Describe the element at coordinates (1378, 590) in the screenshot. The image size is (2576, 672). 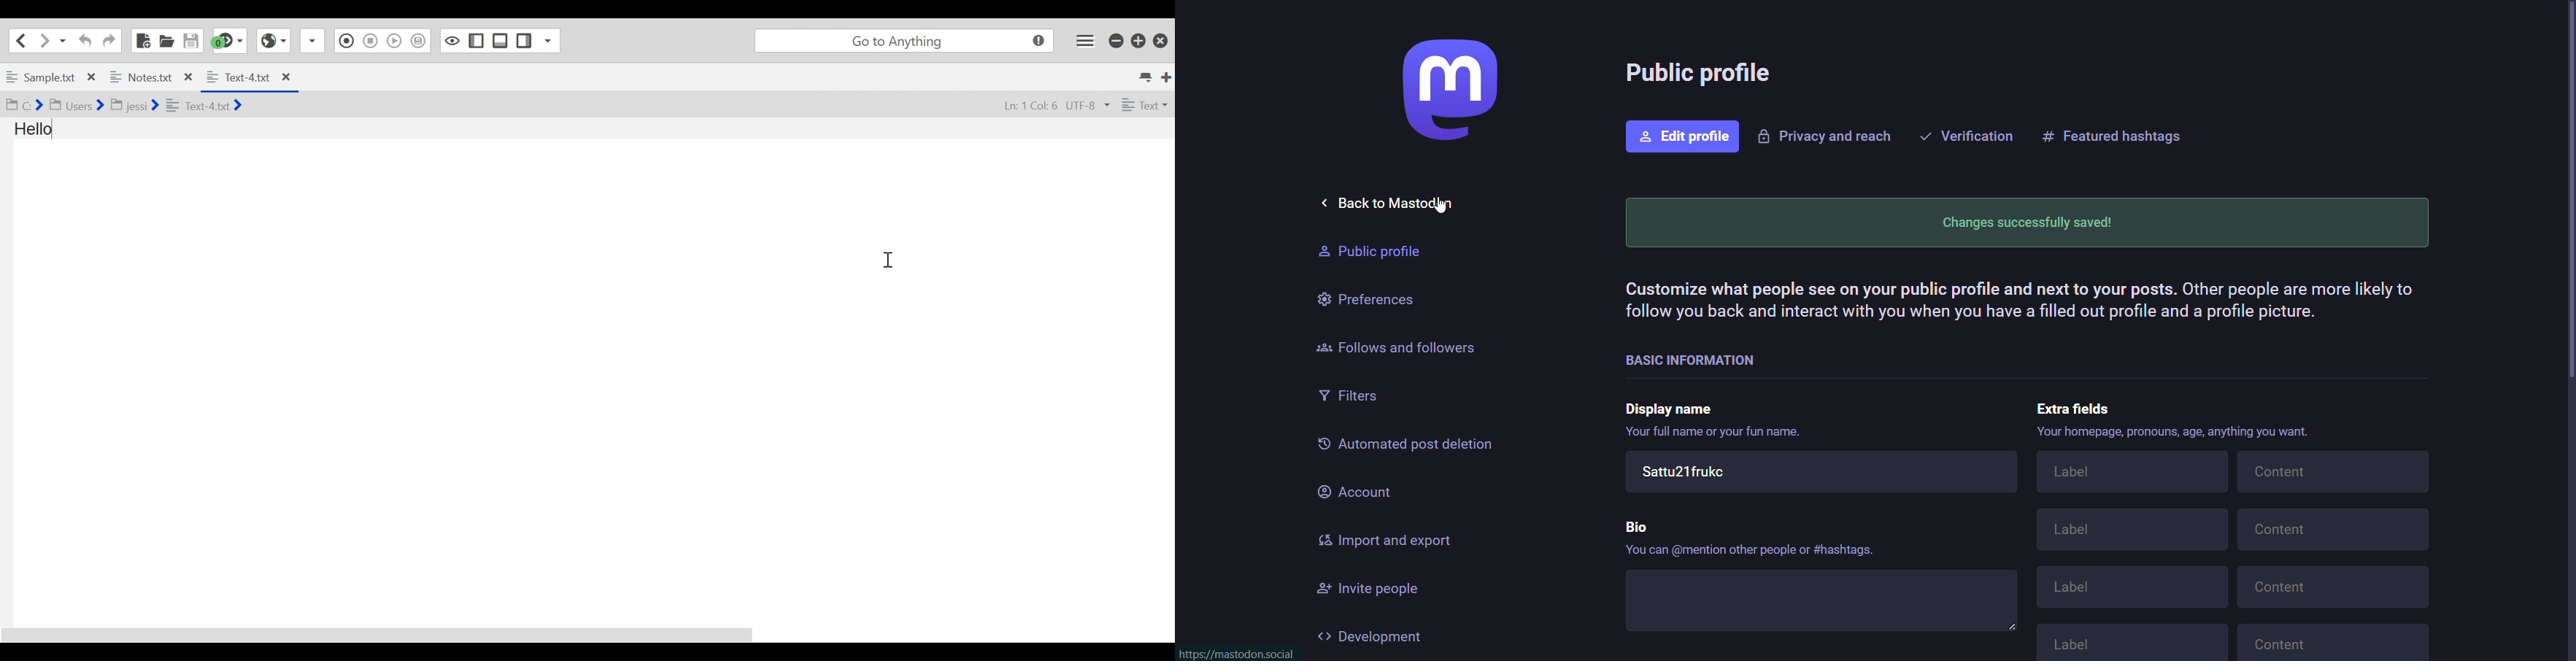
I see `invite people` at that location.